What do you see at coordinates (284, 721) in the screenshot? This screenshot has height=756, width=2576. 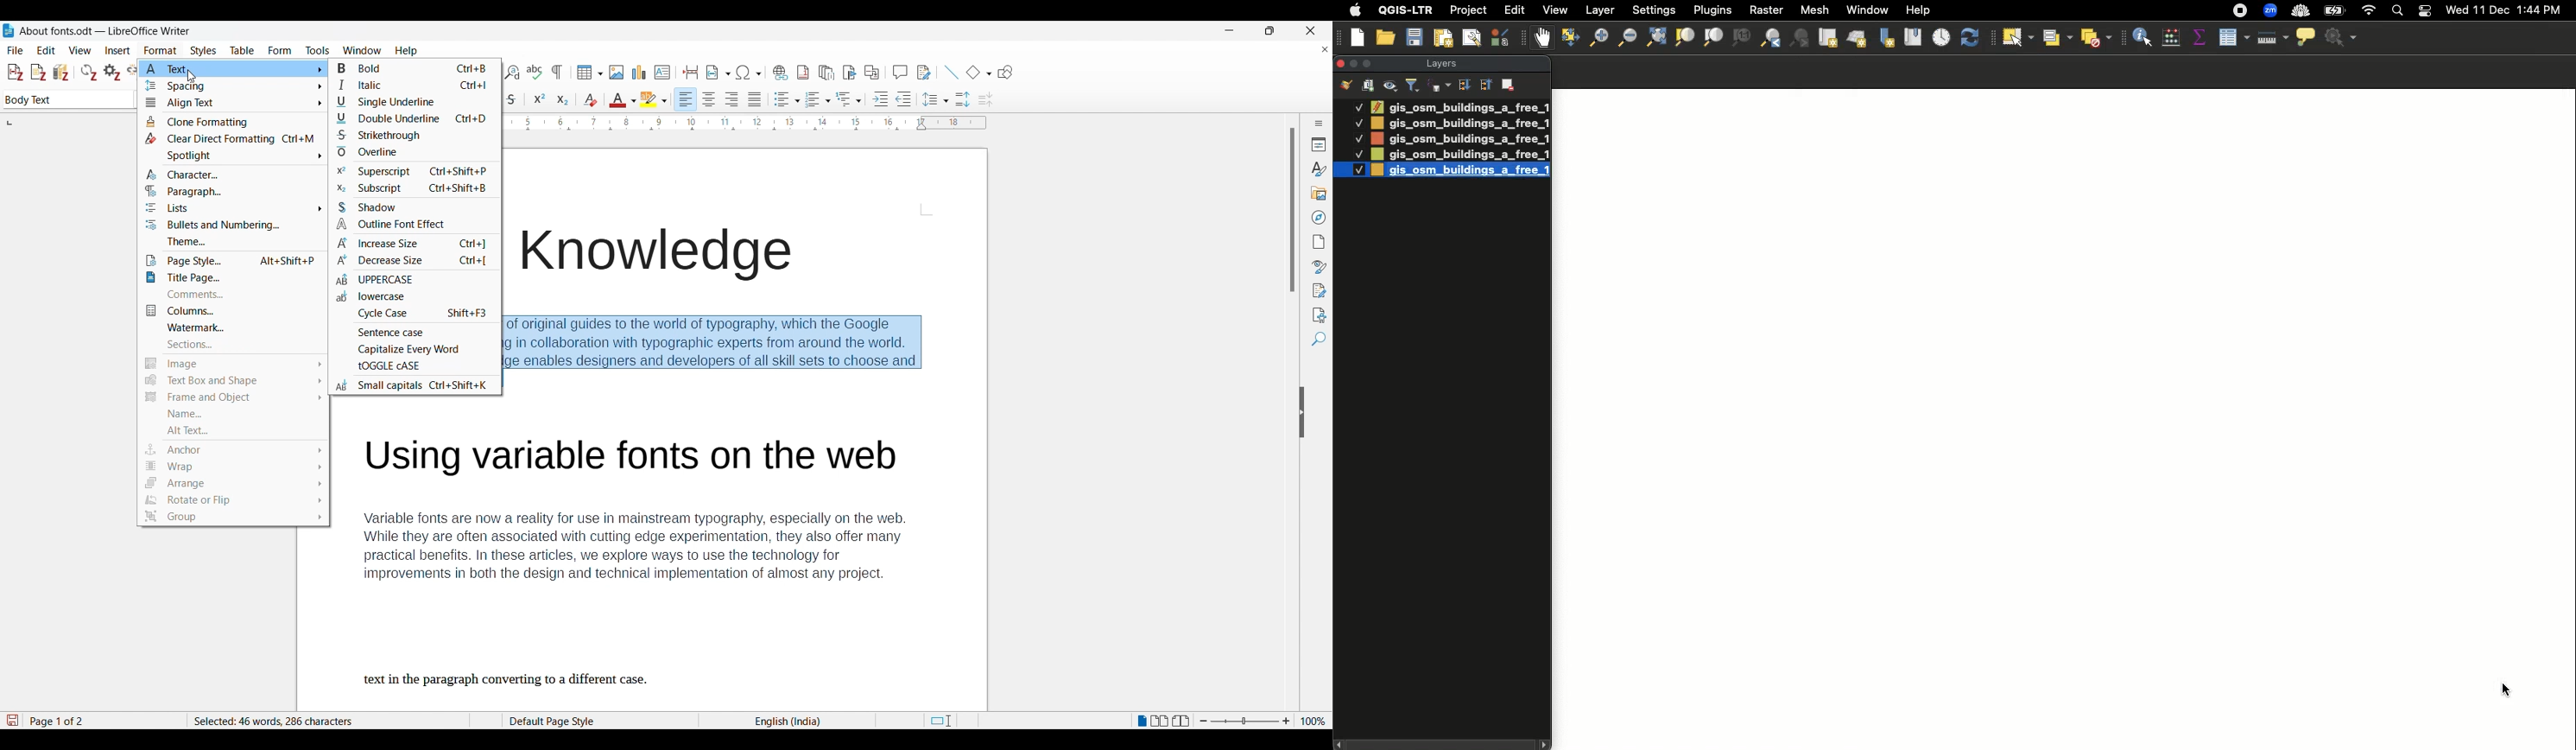 I see `Words and character count of selected text` at bounding box center [284, 721].